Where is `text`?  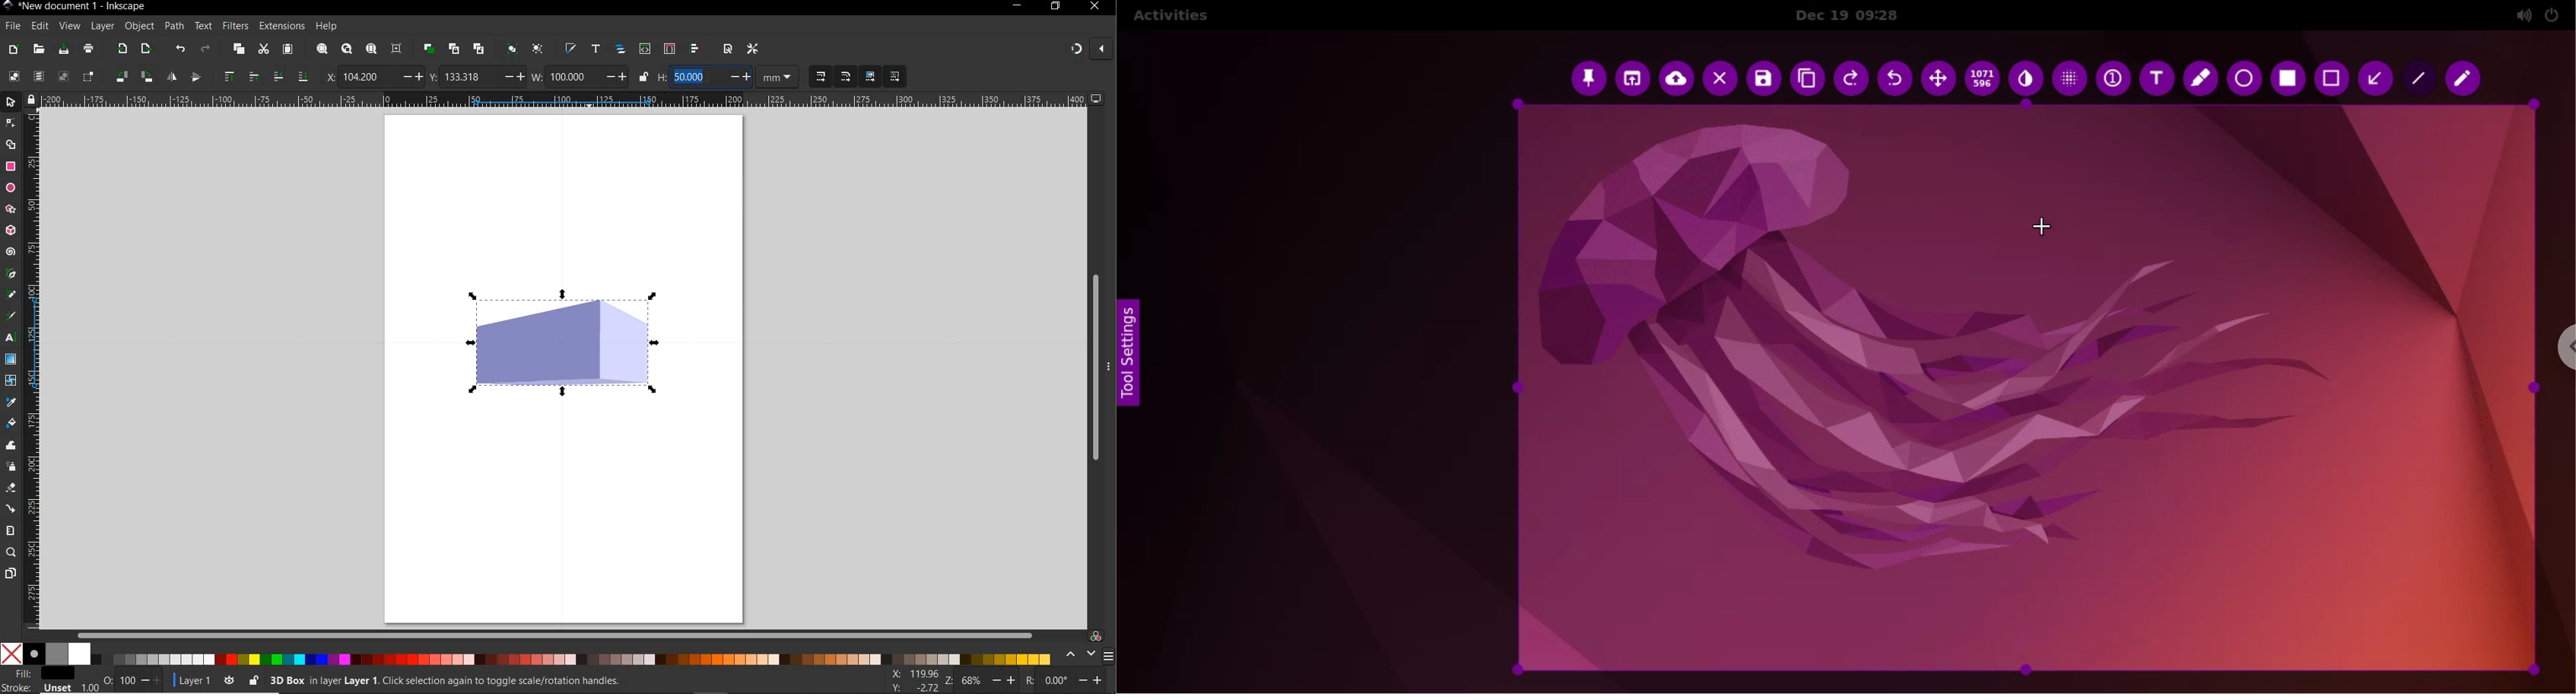 text is located at coordinates (2153, 78).